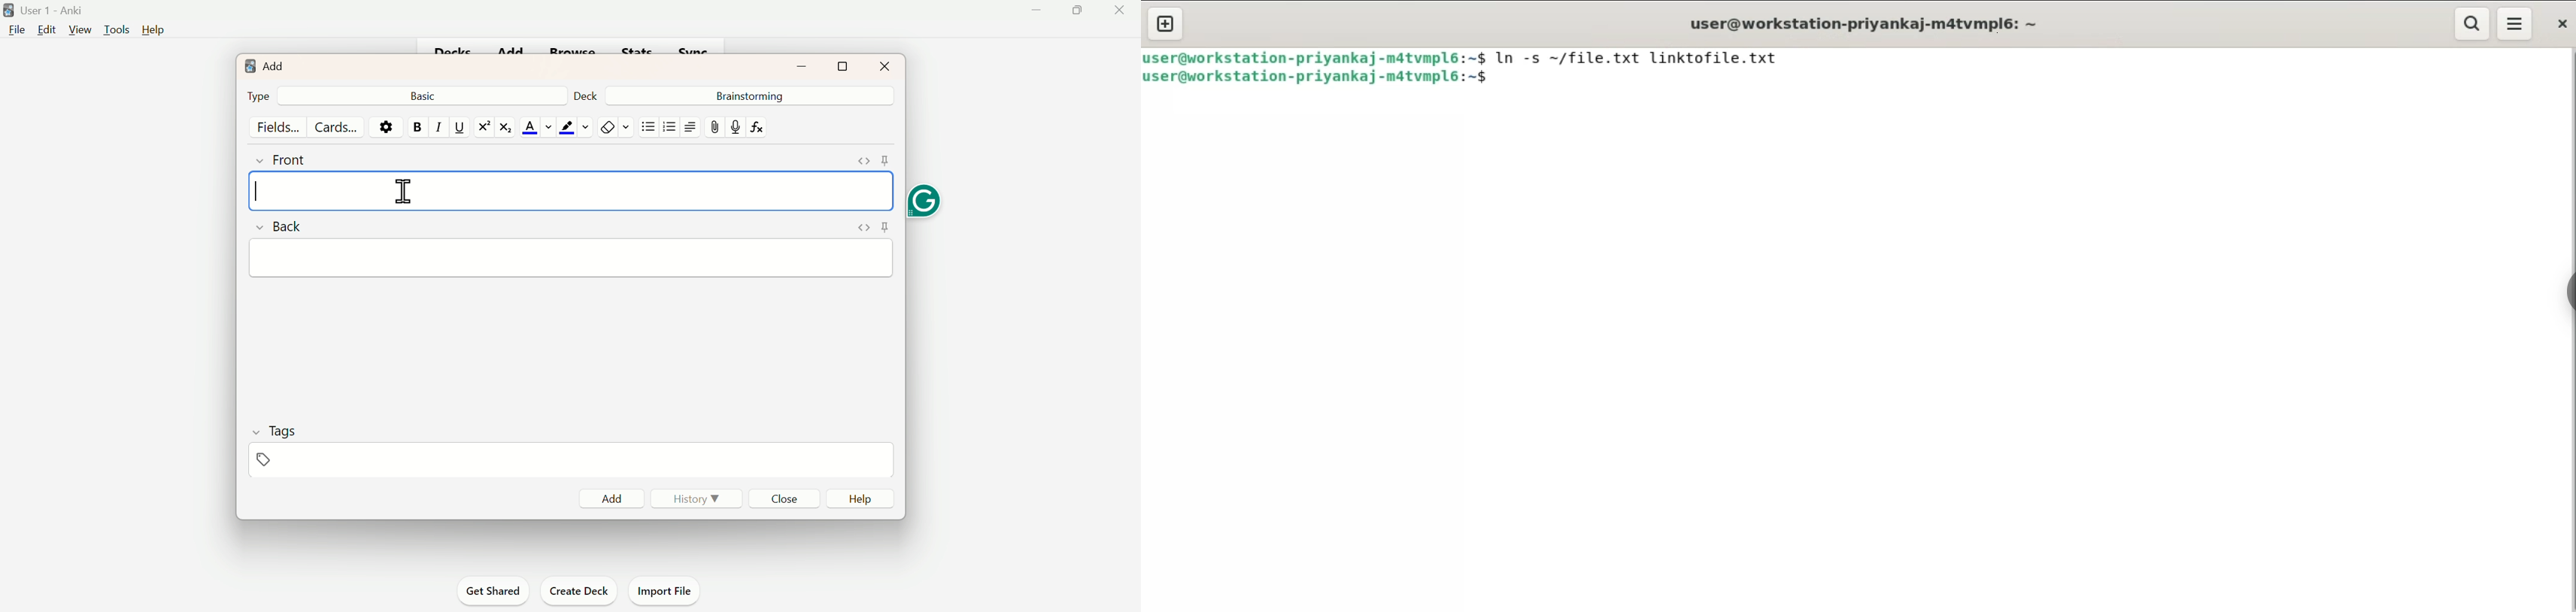 The width and height of the screenshot is (2576, 616). I want to click on Minimise, so click(1035, 14).